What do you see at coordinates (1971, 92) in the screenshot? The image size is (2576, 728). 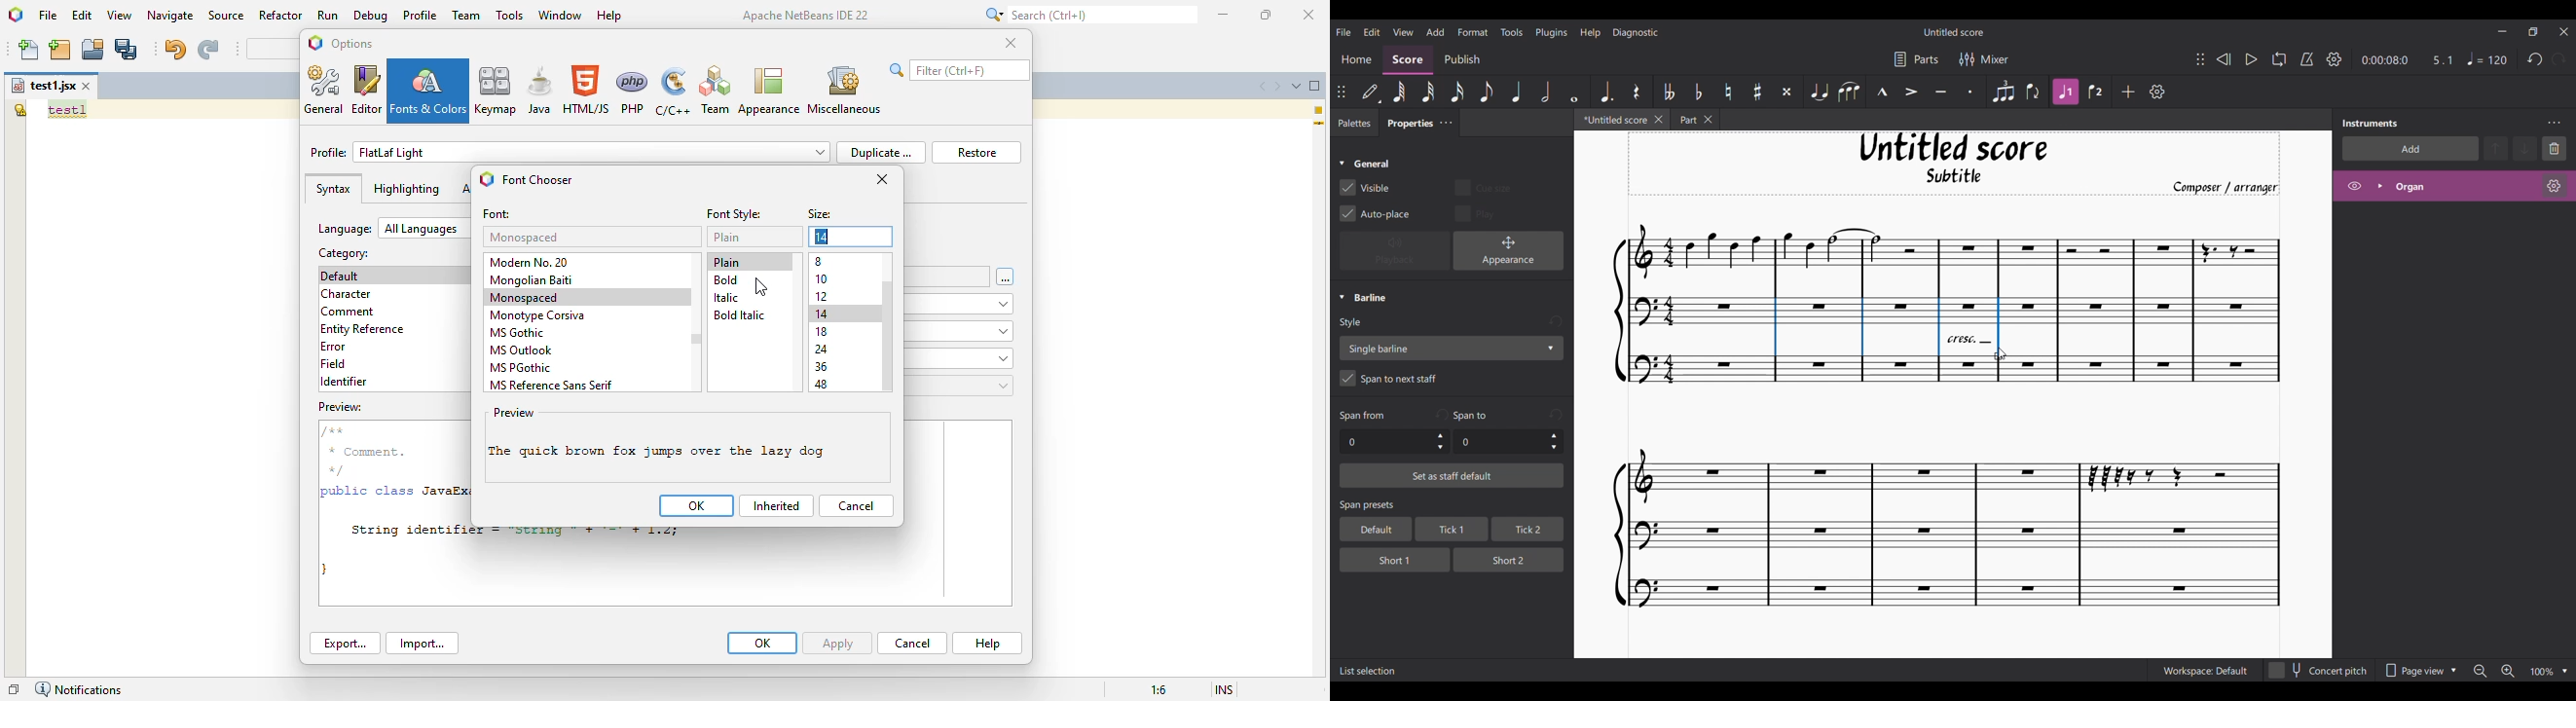 I see `Staccato` at bounding box center [1971, 92].